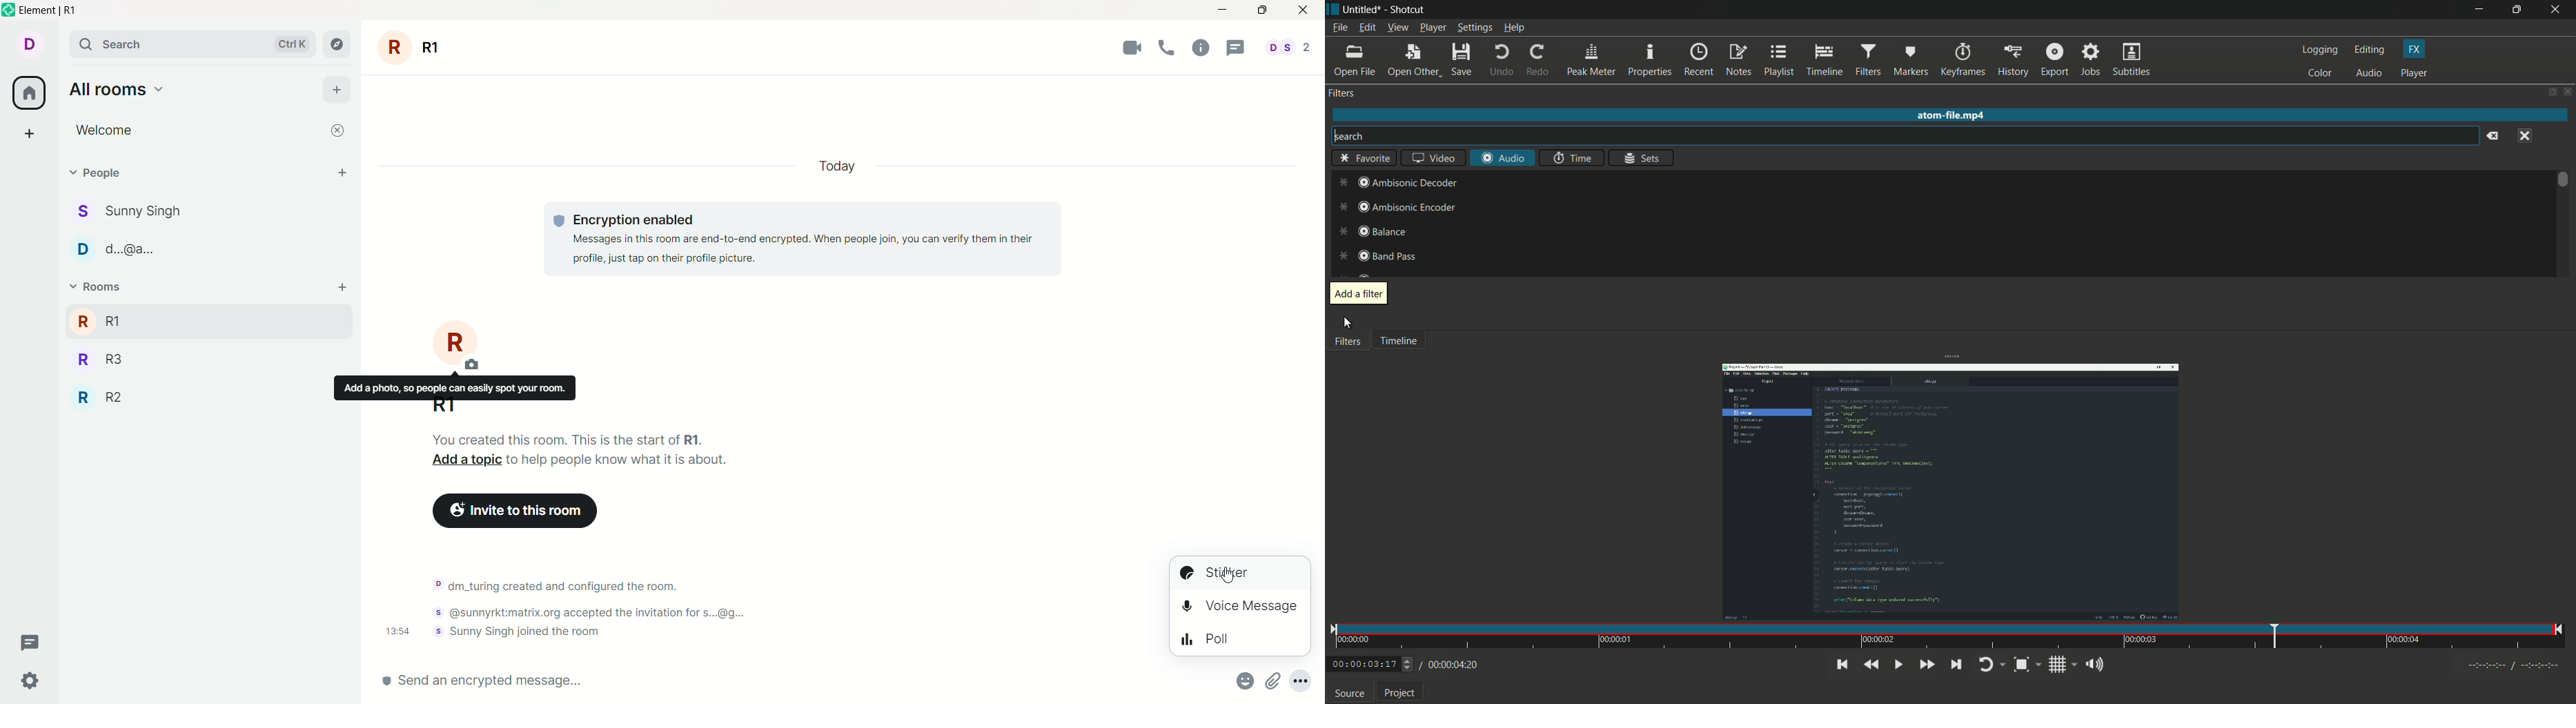 The width and height of the screenshot is (2576, 728). What do you see at coordinates (1332, 10) in the screenshot?
I see `Shotcut icon` at bounding box center [1332, 10].